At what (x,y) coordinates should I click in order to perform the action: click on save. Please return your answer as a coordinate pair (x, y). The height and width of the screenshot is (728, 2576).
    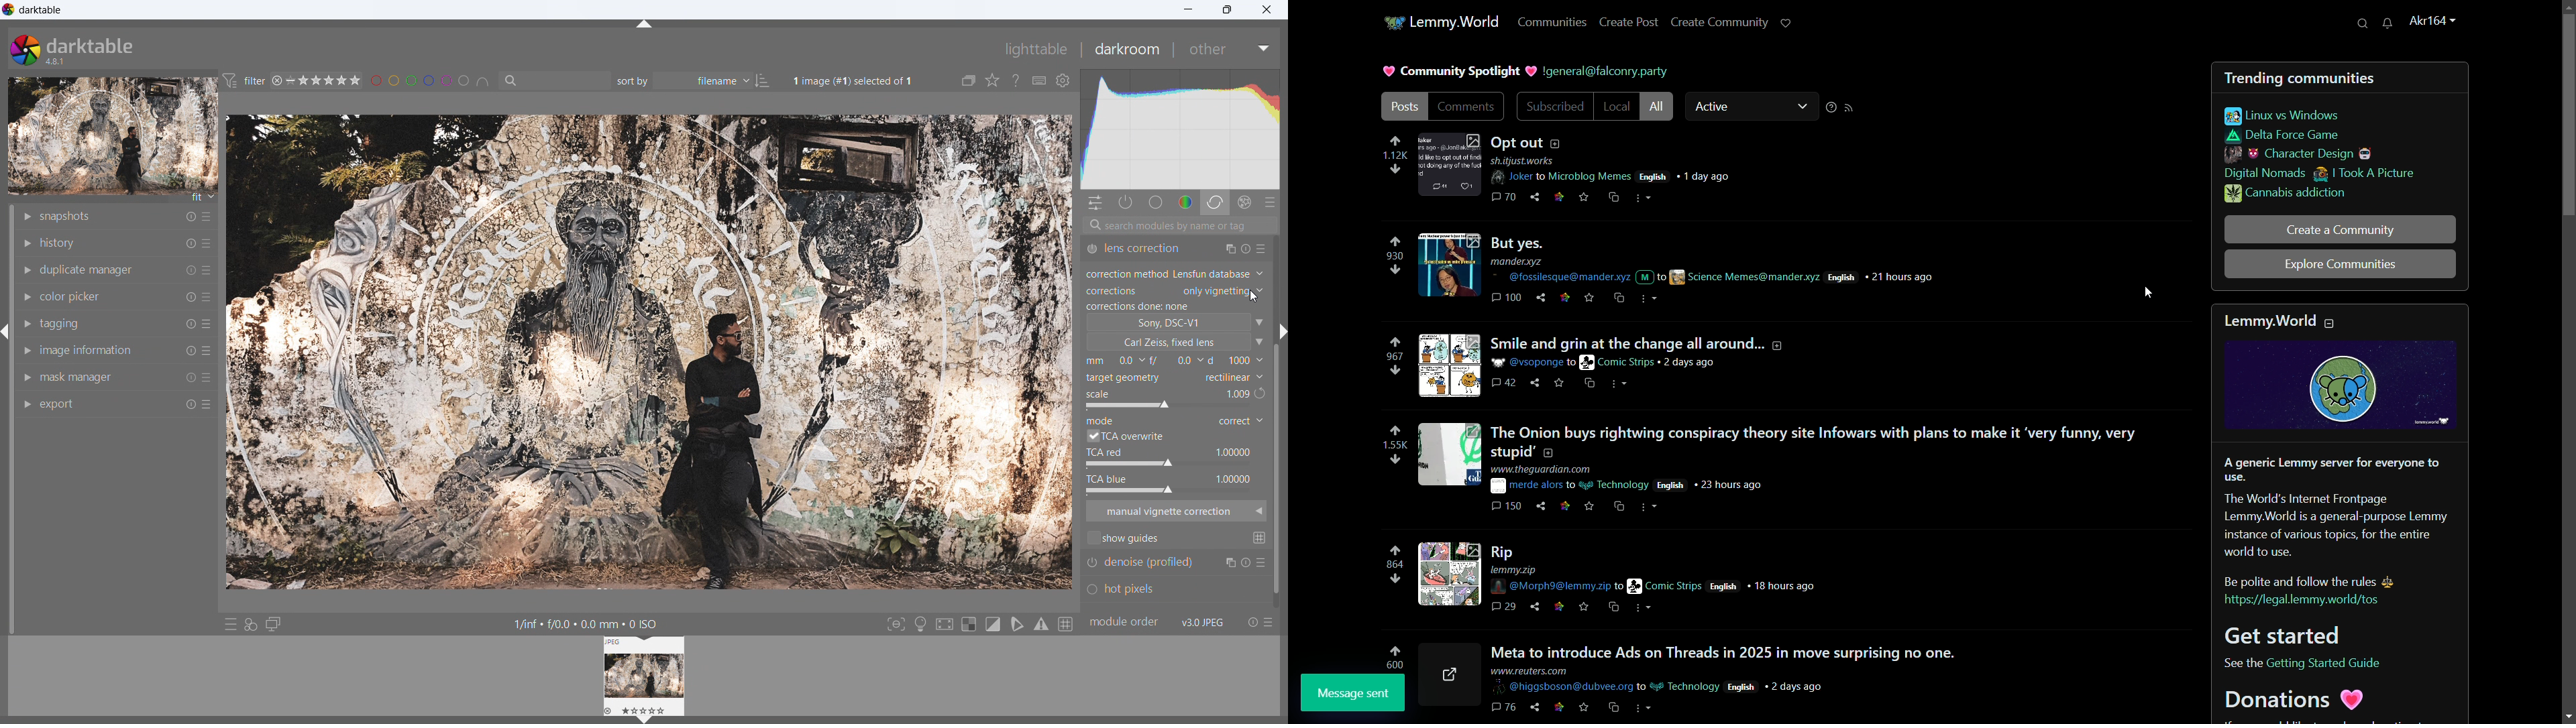
    Looking at the image, I should click on (1586, 606).